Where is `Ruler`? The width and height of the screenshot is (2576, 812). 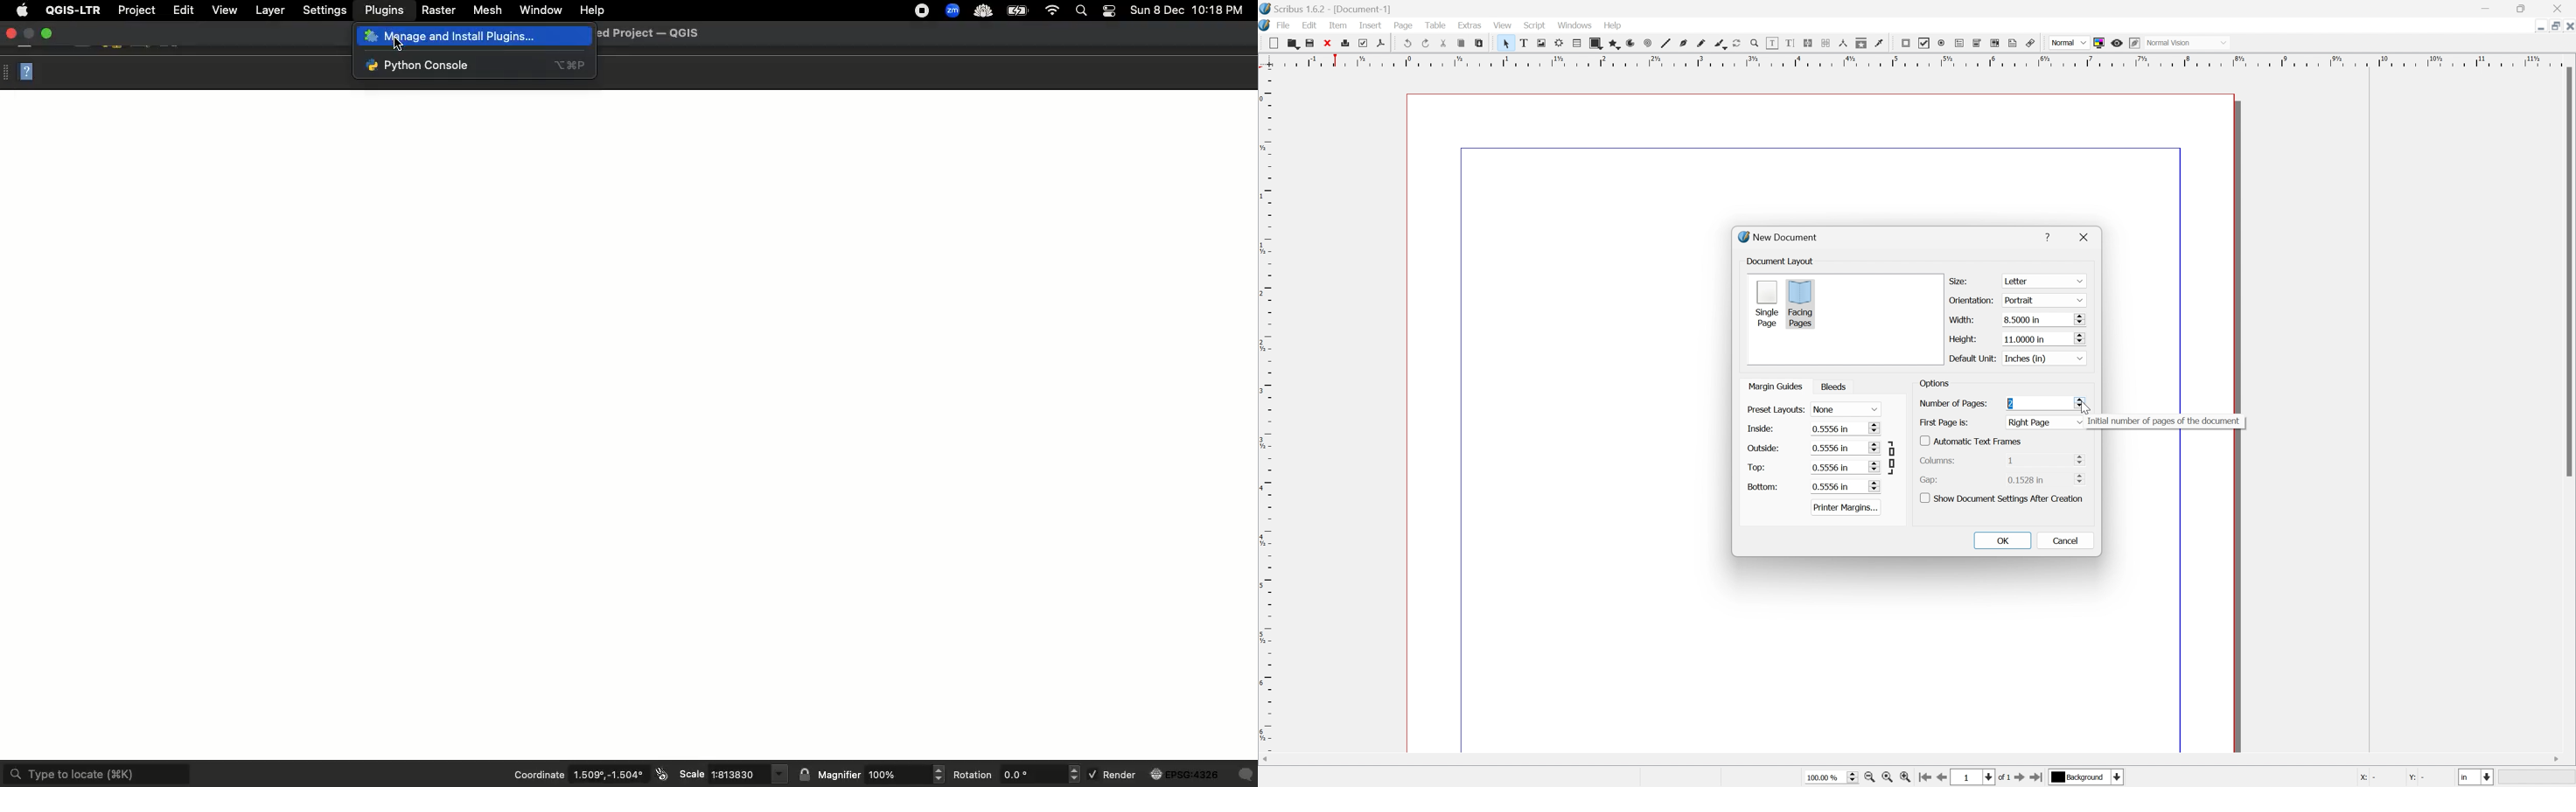
Ruler is located at coordinates (1913, 60).